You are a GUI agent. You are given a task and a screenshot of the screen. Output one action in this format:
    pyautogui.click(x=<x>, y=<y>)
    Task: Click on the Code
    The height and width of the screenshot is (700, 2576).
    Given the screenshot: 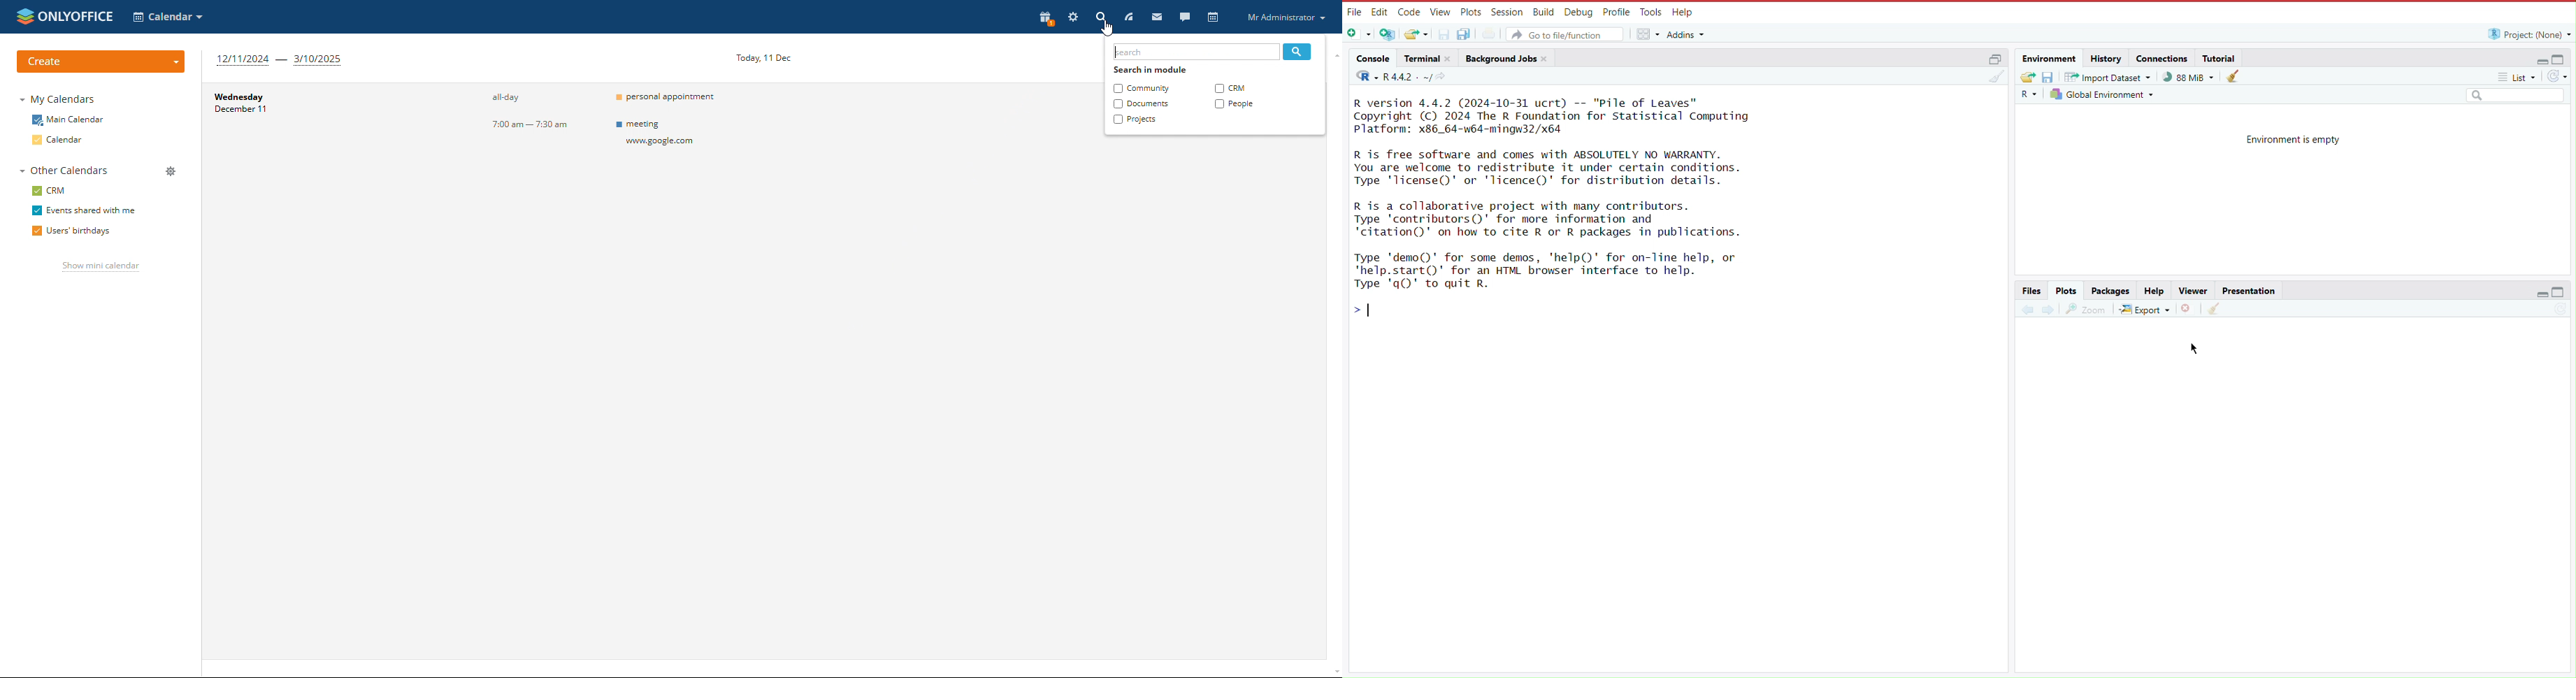 What is the action you would take?
    pyautogui.click(x=1408, y=12)
    